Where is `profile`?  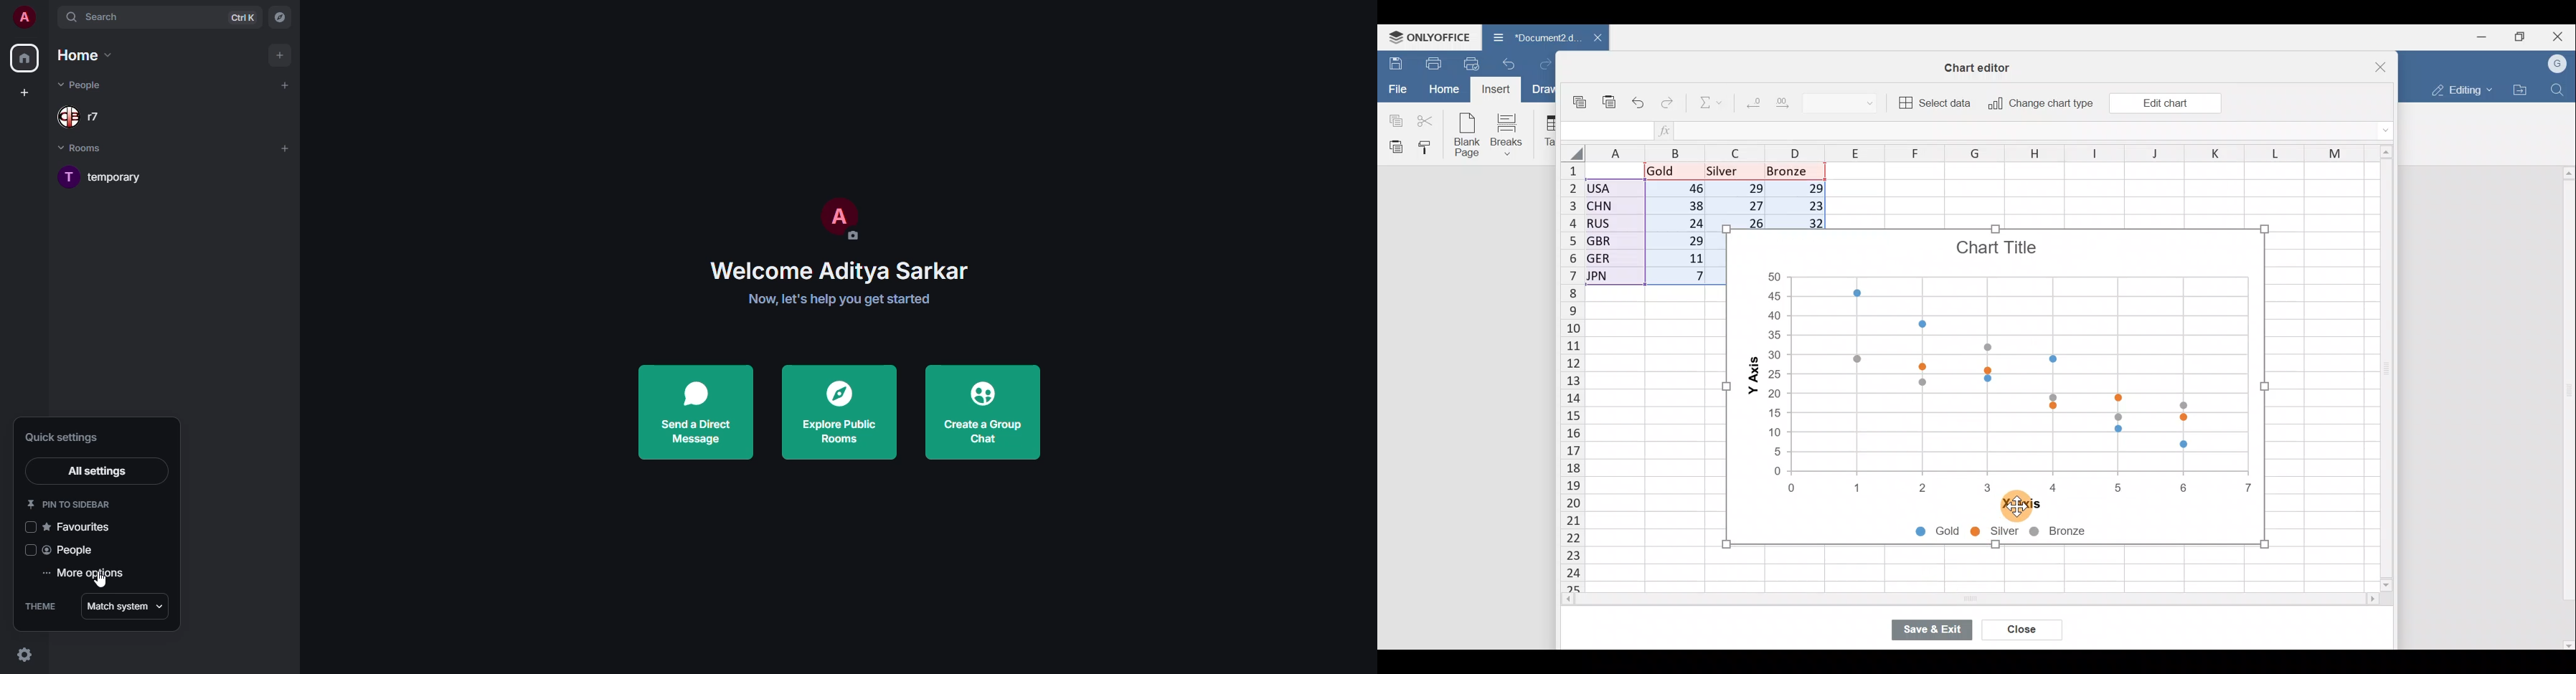 profile is located at coordinates (22, 17).